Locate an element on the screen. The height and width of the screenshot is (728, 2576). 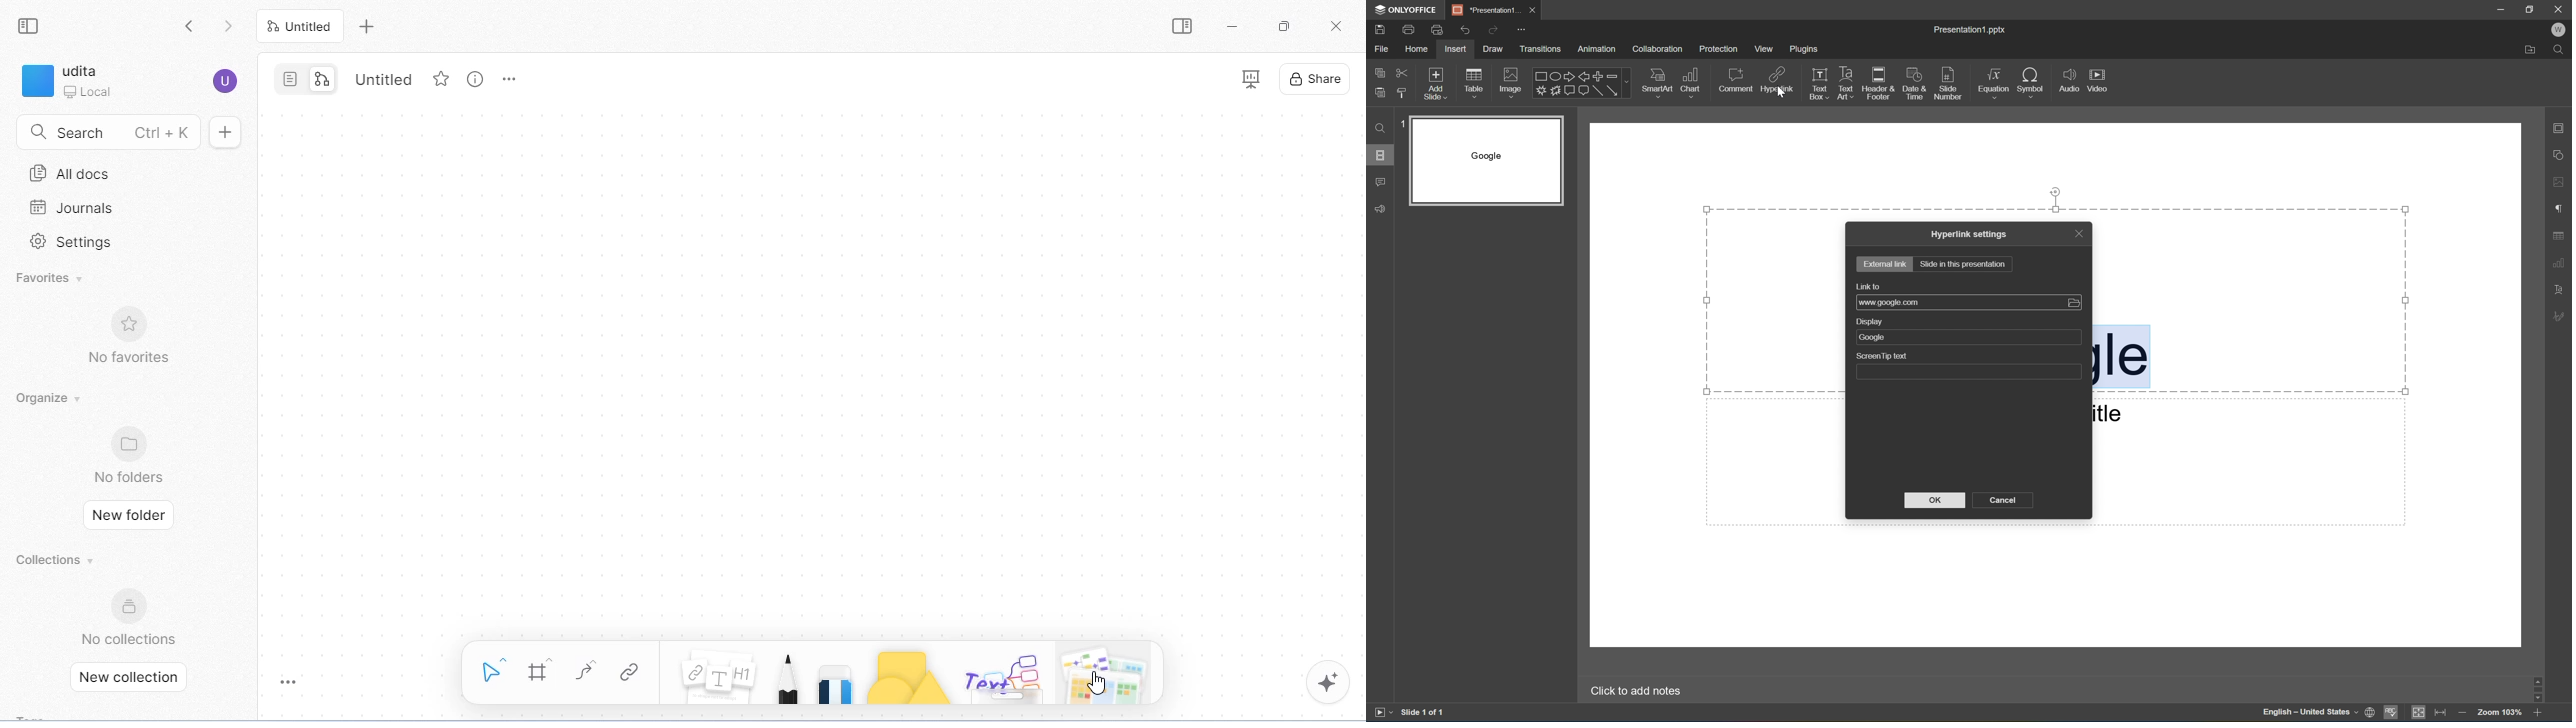
Minimize is located at coordinates (2503, 7).